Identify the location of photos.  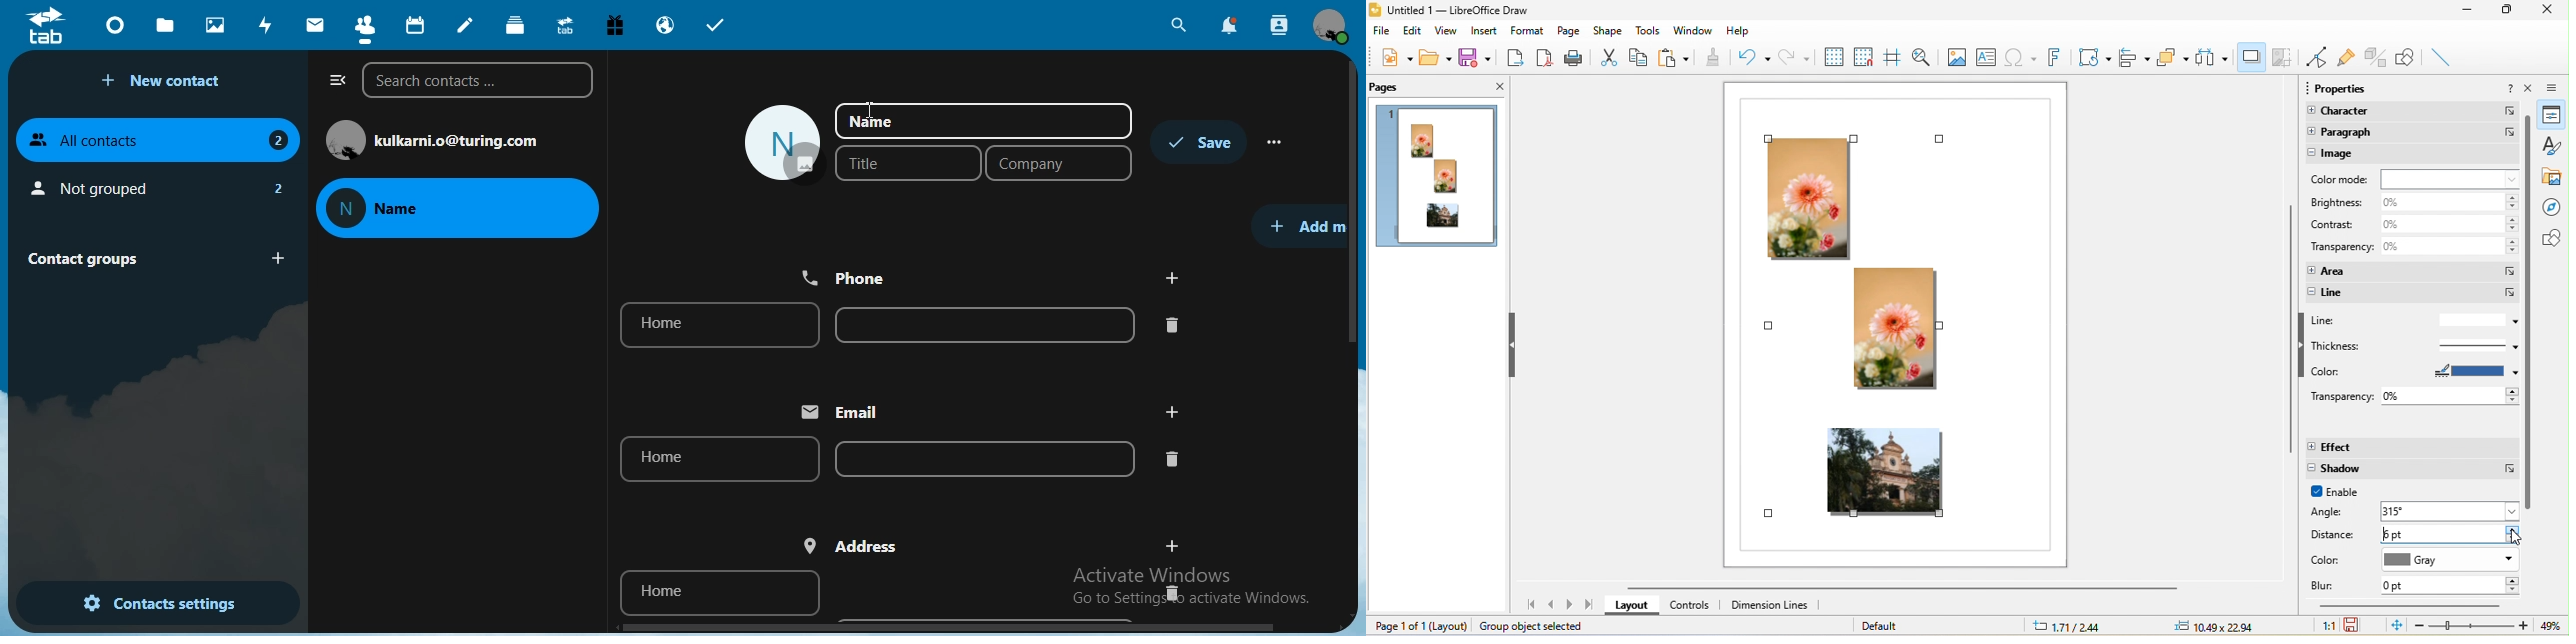
(213, 24).